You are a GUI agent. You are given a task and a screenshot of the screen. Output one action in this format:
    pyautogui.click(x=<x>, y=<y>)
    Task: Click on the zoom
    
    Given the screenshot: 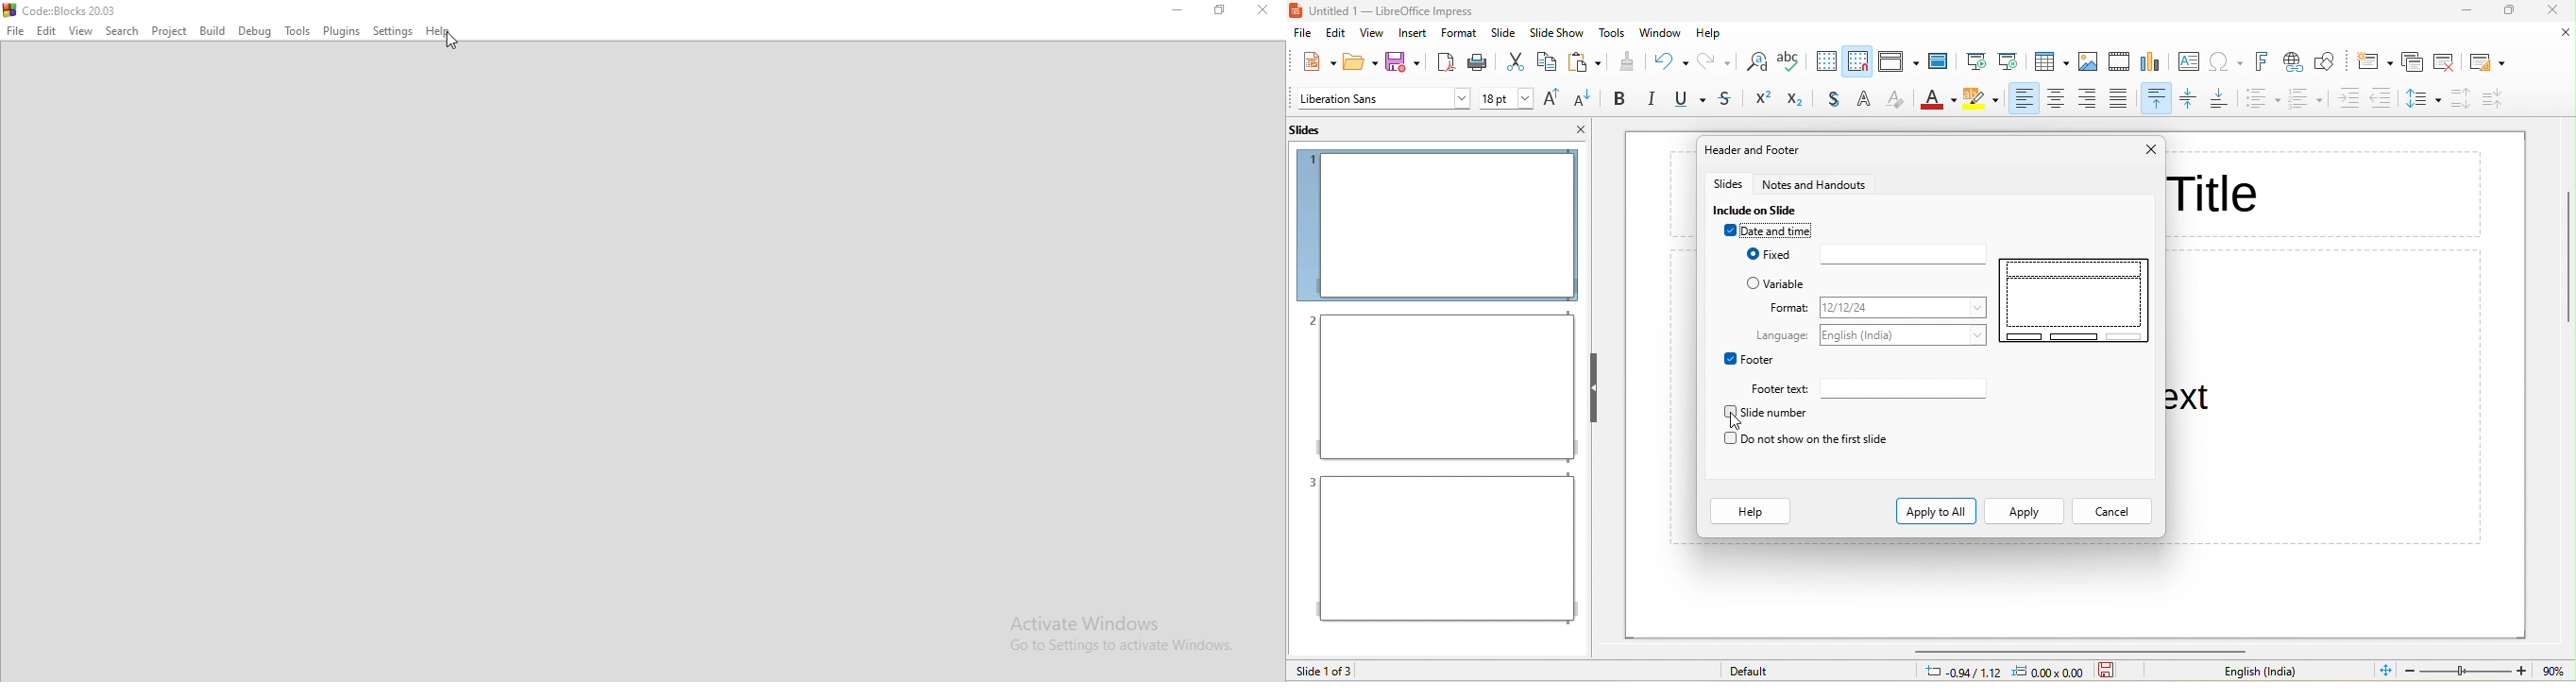 What is the action you would take?
    pyautogui.click(x=2467, y=671)
    